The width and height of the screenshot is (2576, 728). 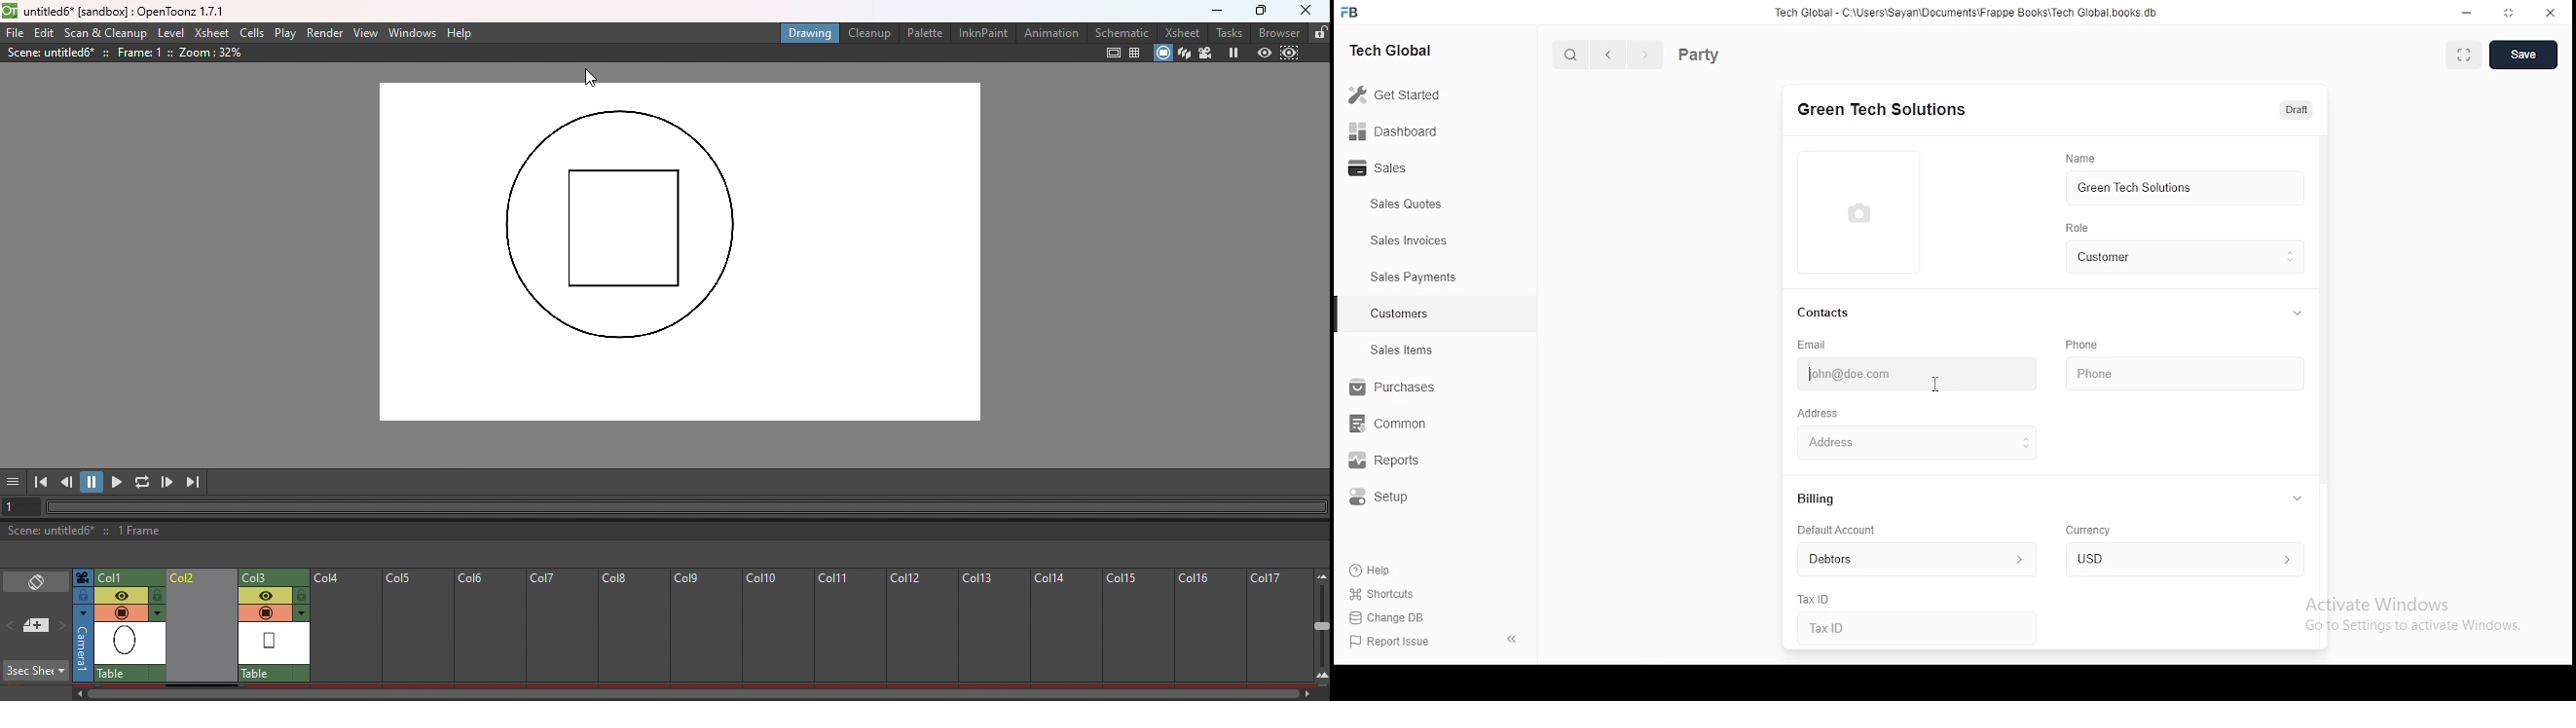 What do you see at coordinates (1394, 129) in the screenshot?
I see `dashboard` at bounding box center [1394, 129].